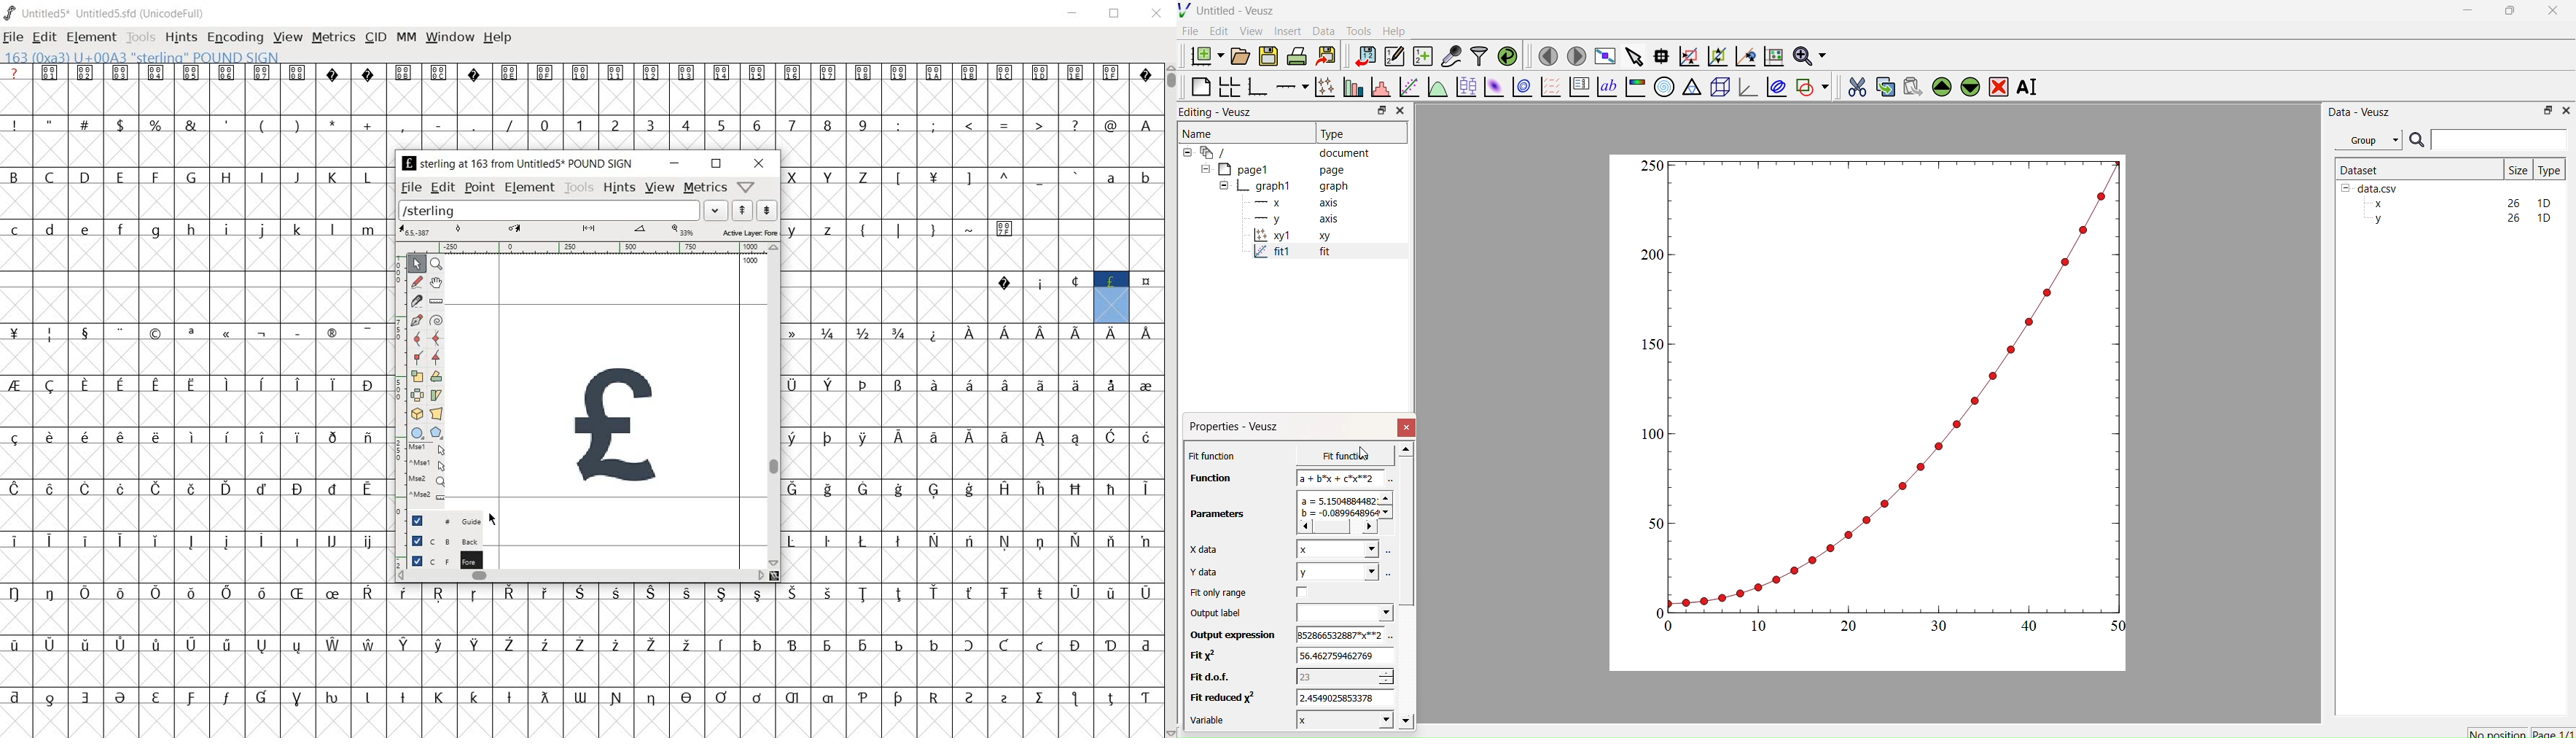  Describe the element at coordinates (437, 646) in the screenshot. I see `Symbol` at that location.